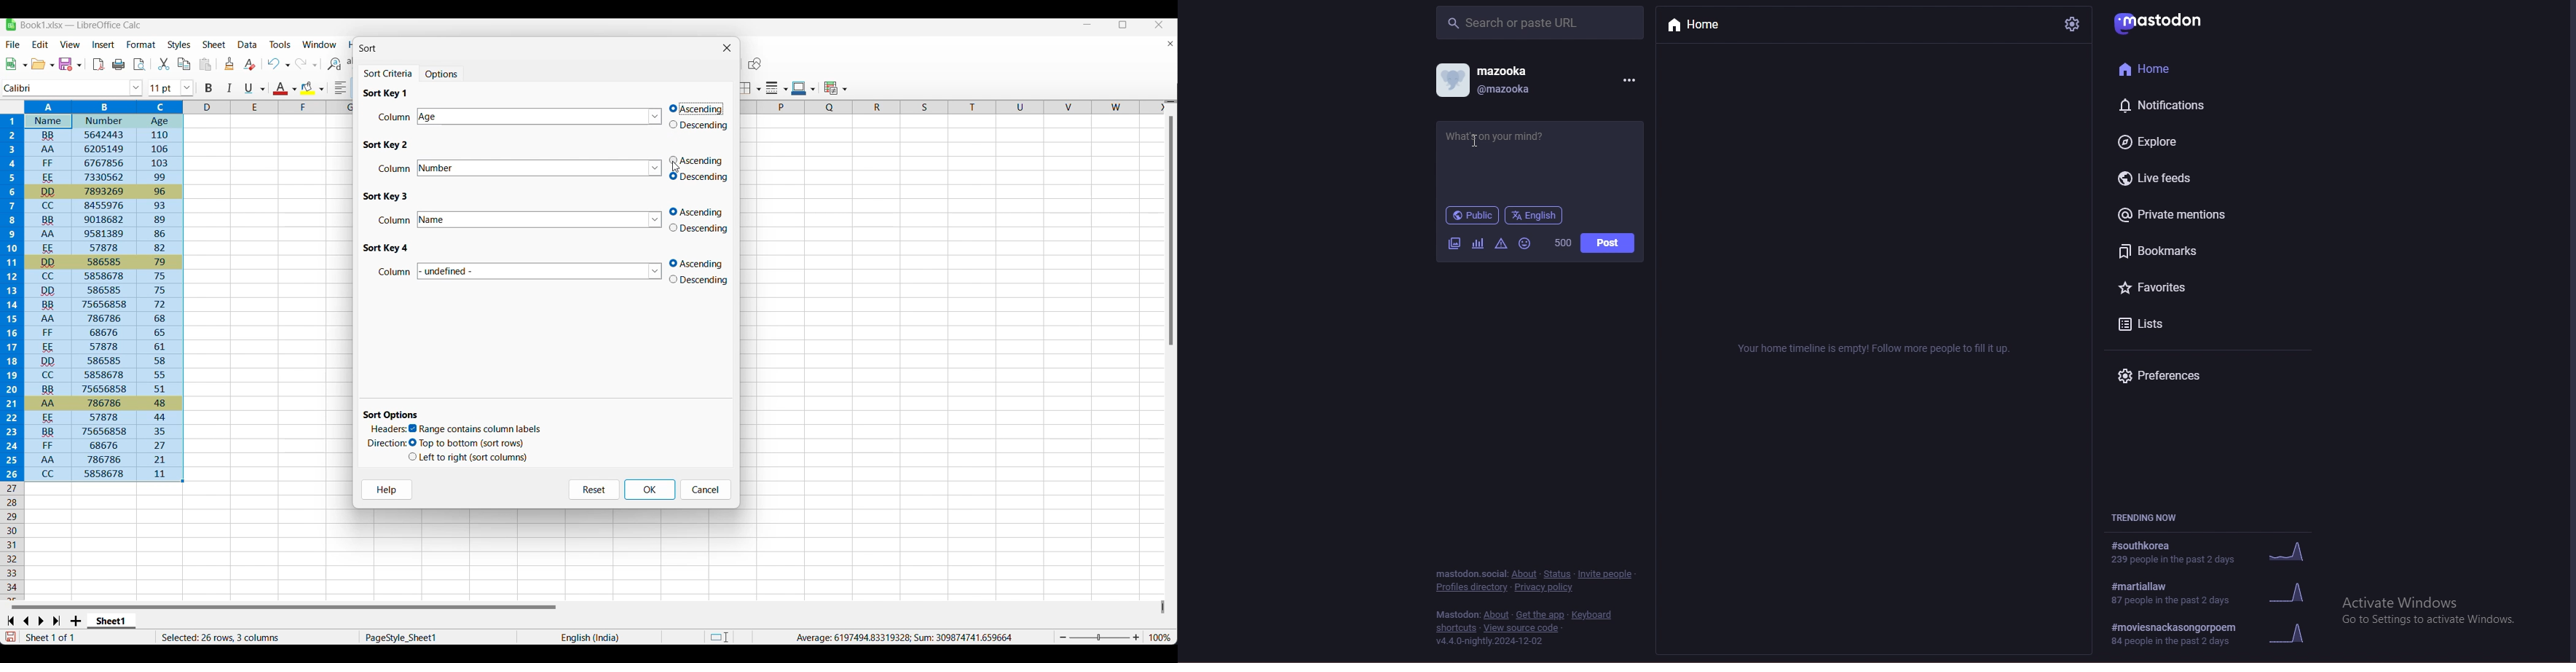  What do you see at coordinates (1471, 588) in the screenshot?
I see `profiles directory` at bounding box center [1471, 588].